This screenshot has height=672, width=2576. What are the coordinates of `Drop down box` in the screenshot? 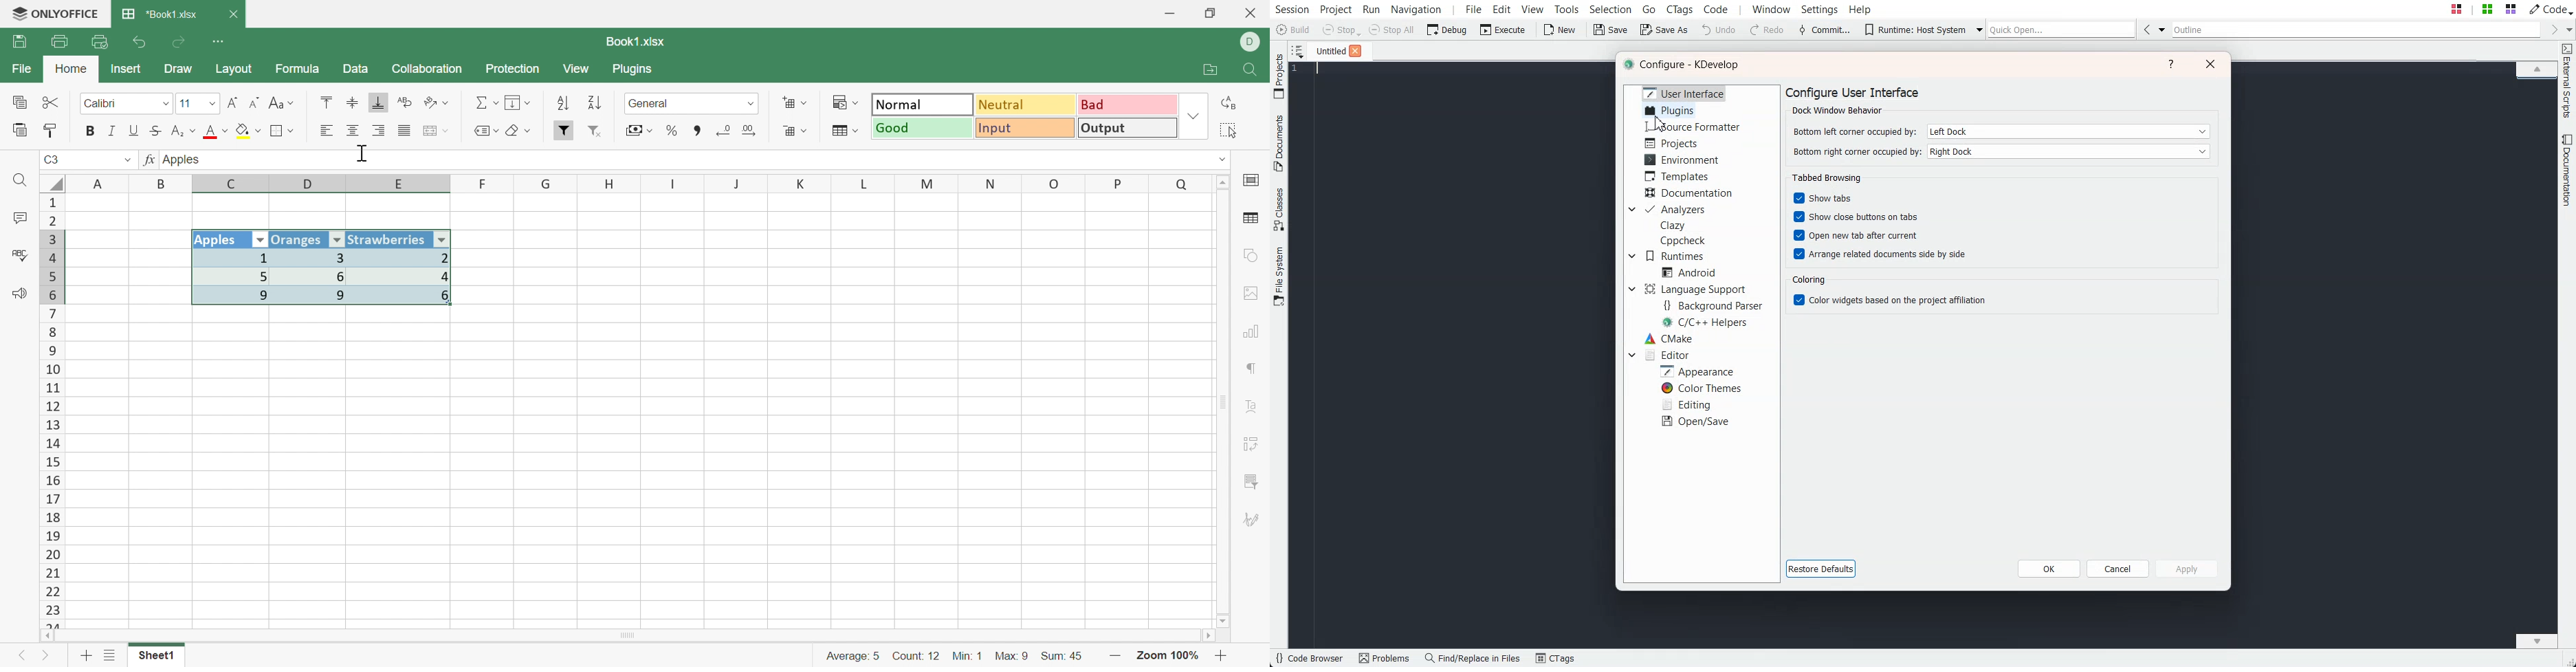 It's located at (1631, 289).